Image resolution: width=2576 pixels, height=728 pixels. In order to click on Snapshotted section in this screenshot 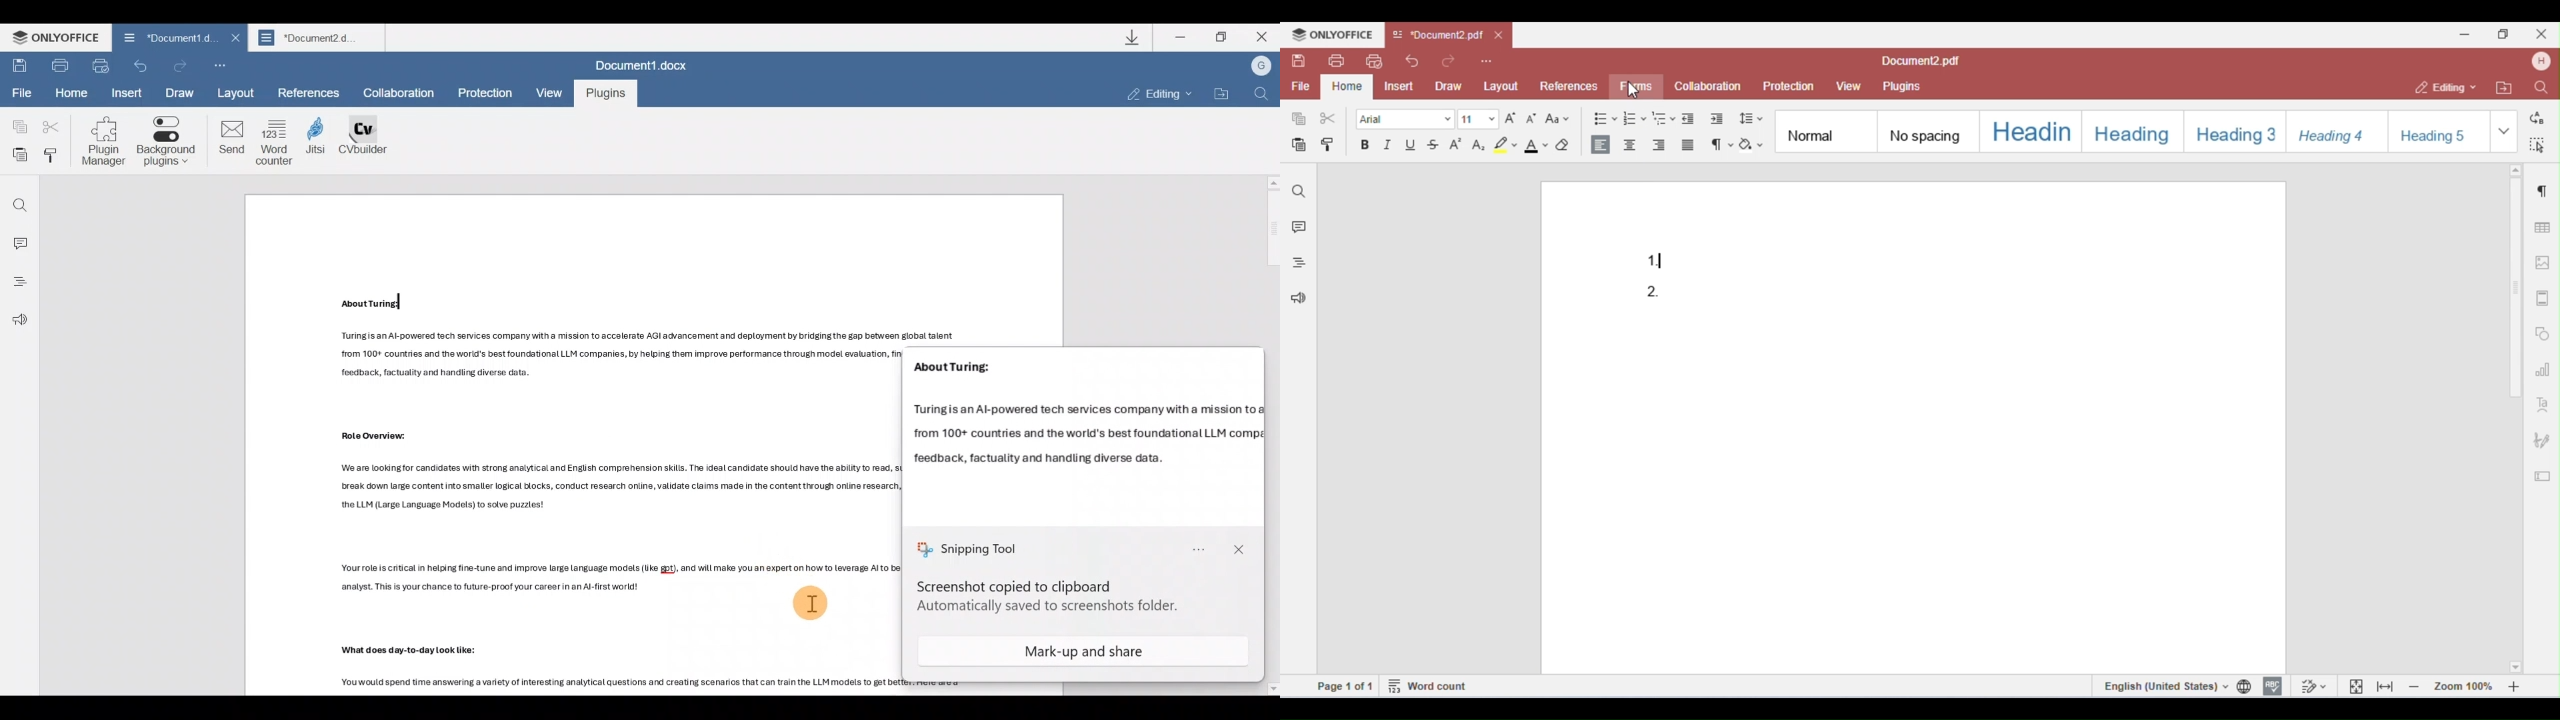, I will do `click(1085, 516)`.